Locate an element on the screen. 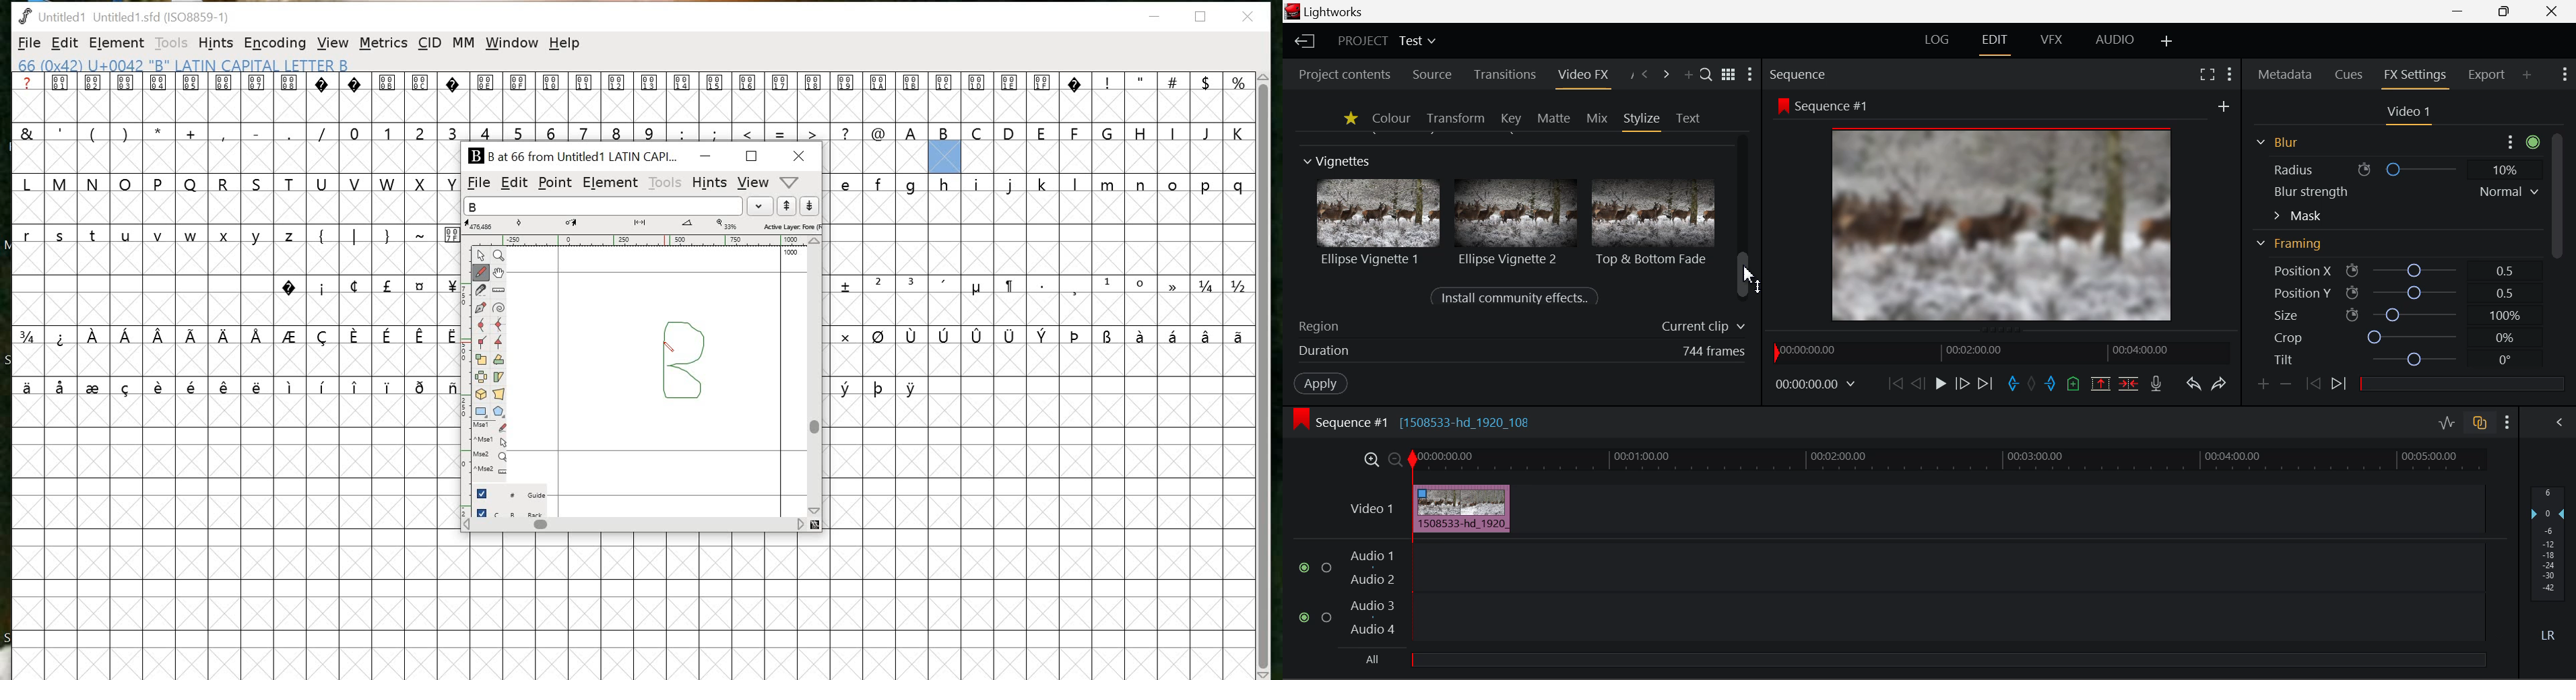 This screenshot has height=700, width=2576. glyphs is located at coordinates (1043, 289).